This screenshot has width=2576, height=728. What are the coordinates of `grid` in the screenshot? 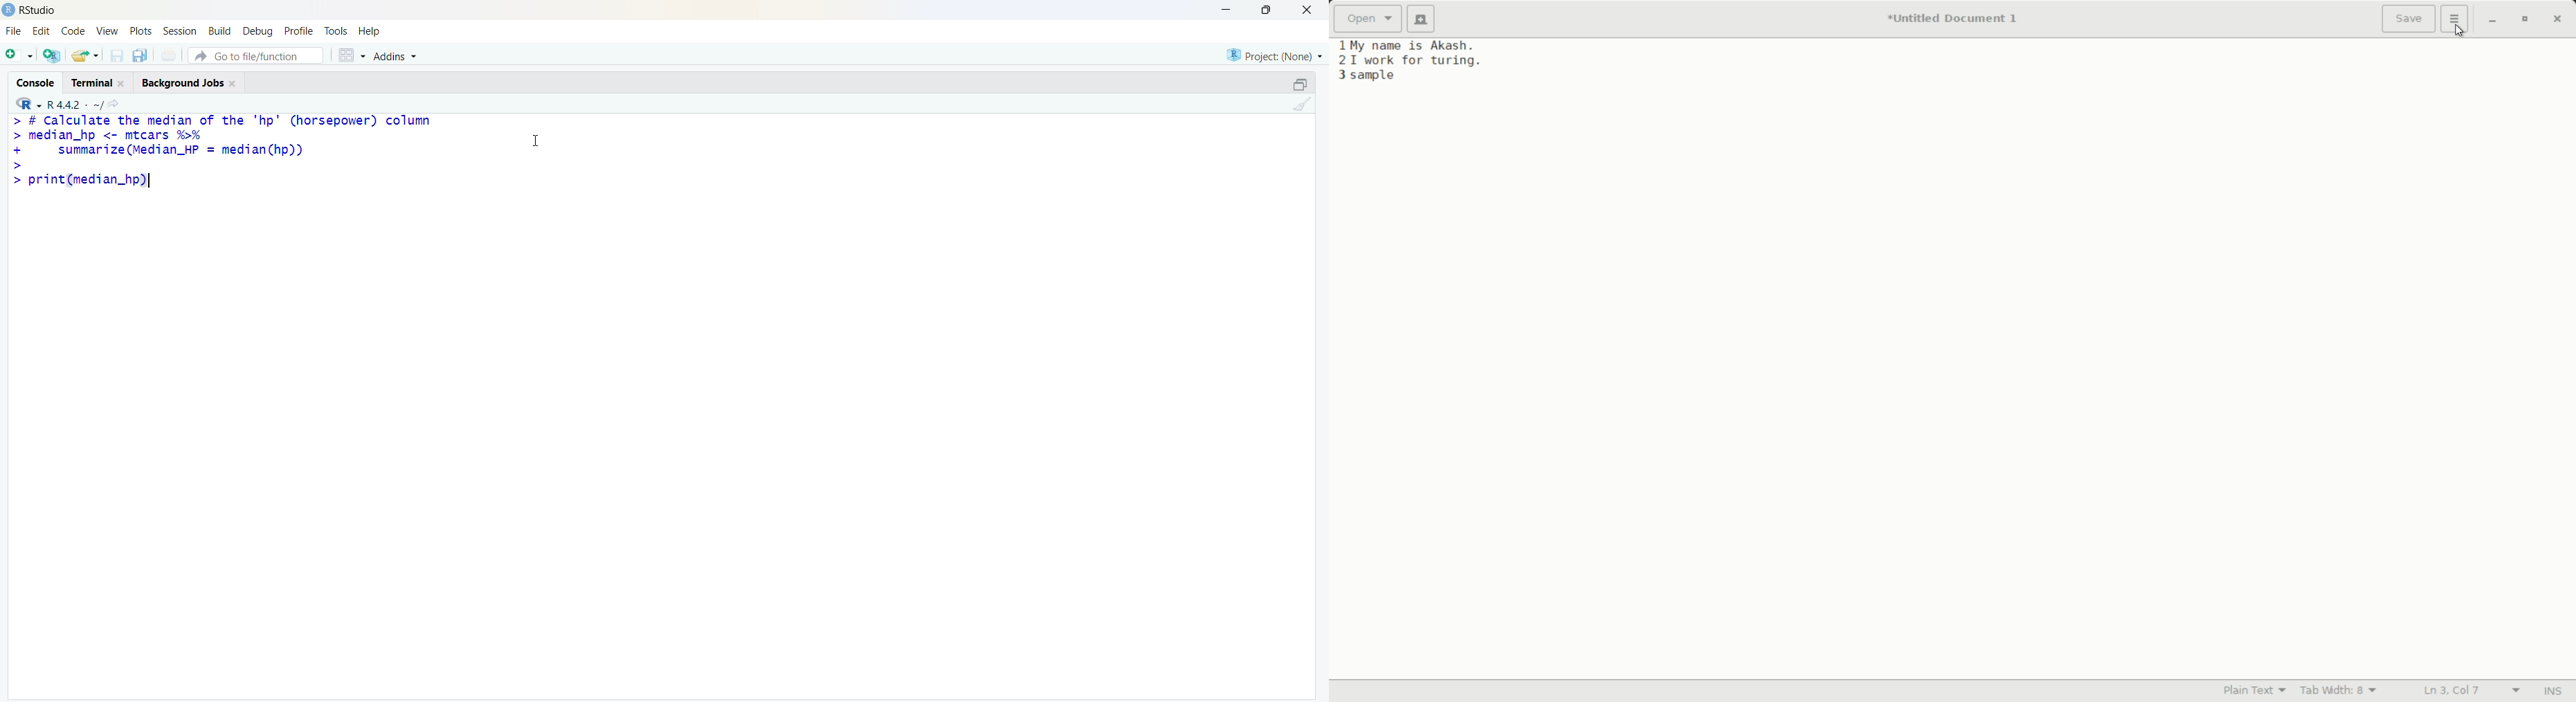 It's located at (352, 55).